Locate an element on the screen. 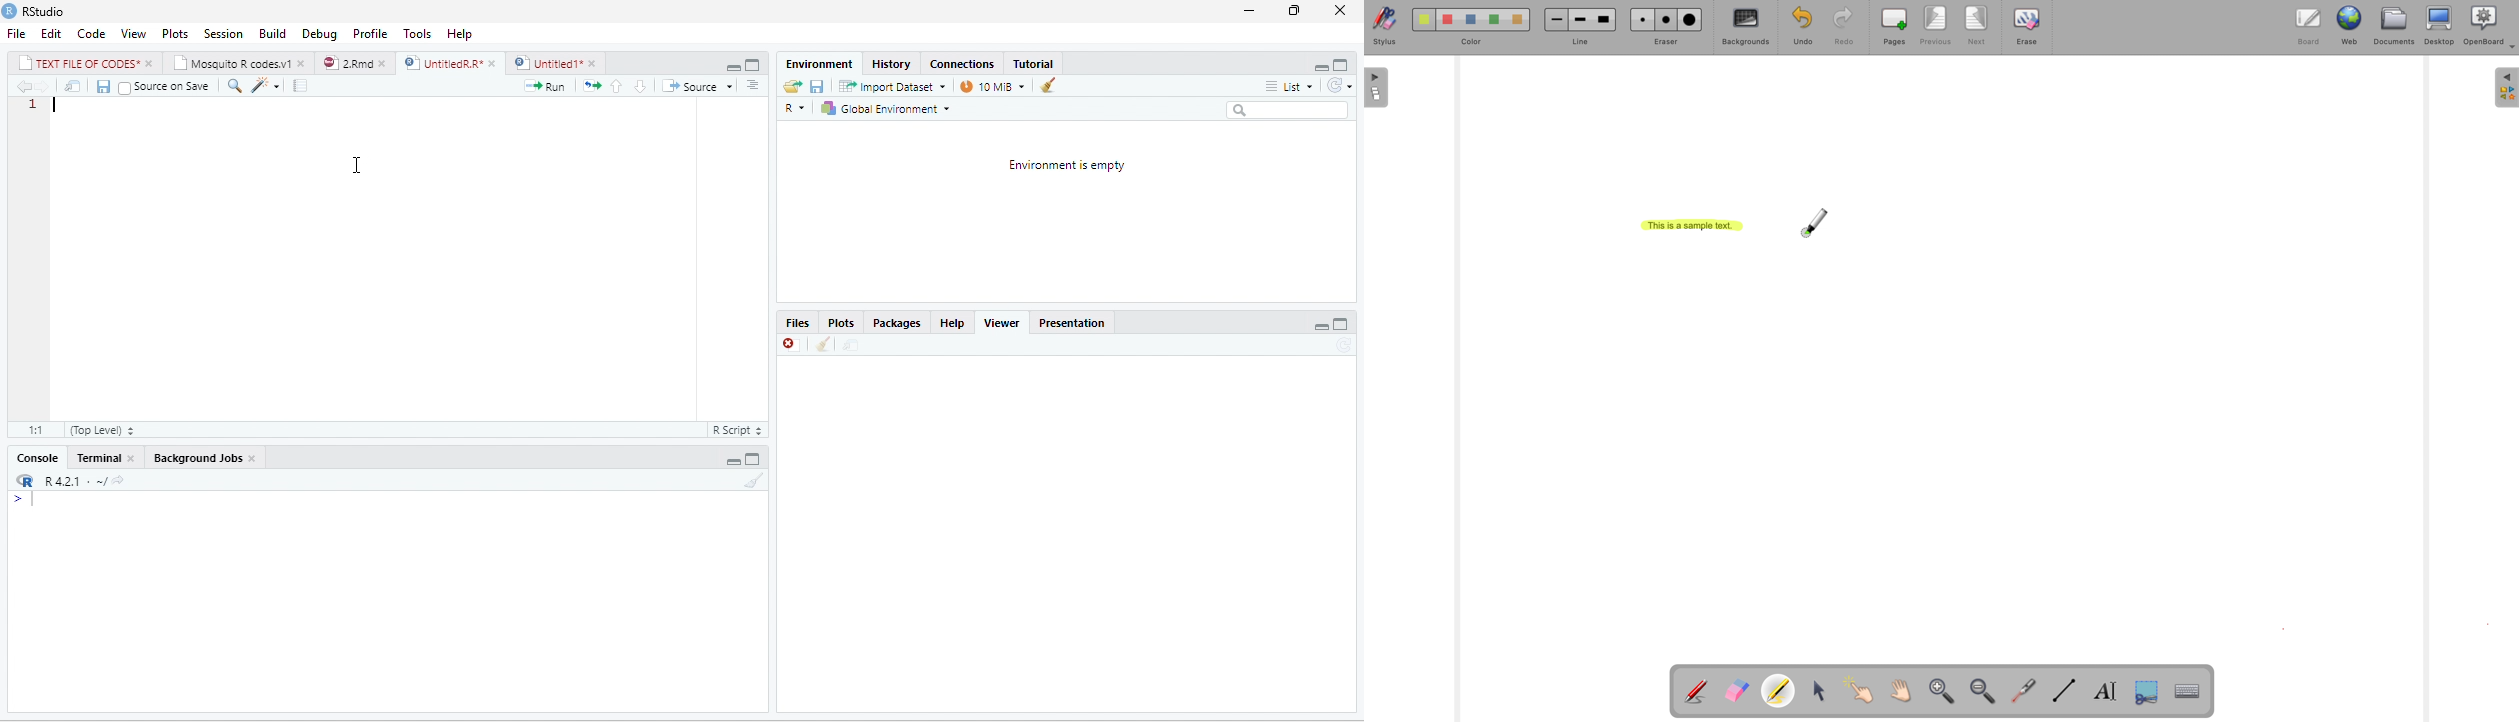 The height and width of the screenshot is (728, 2520). RStudio logo is located at coordinates (9, 11).